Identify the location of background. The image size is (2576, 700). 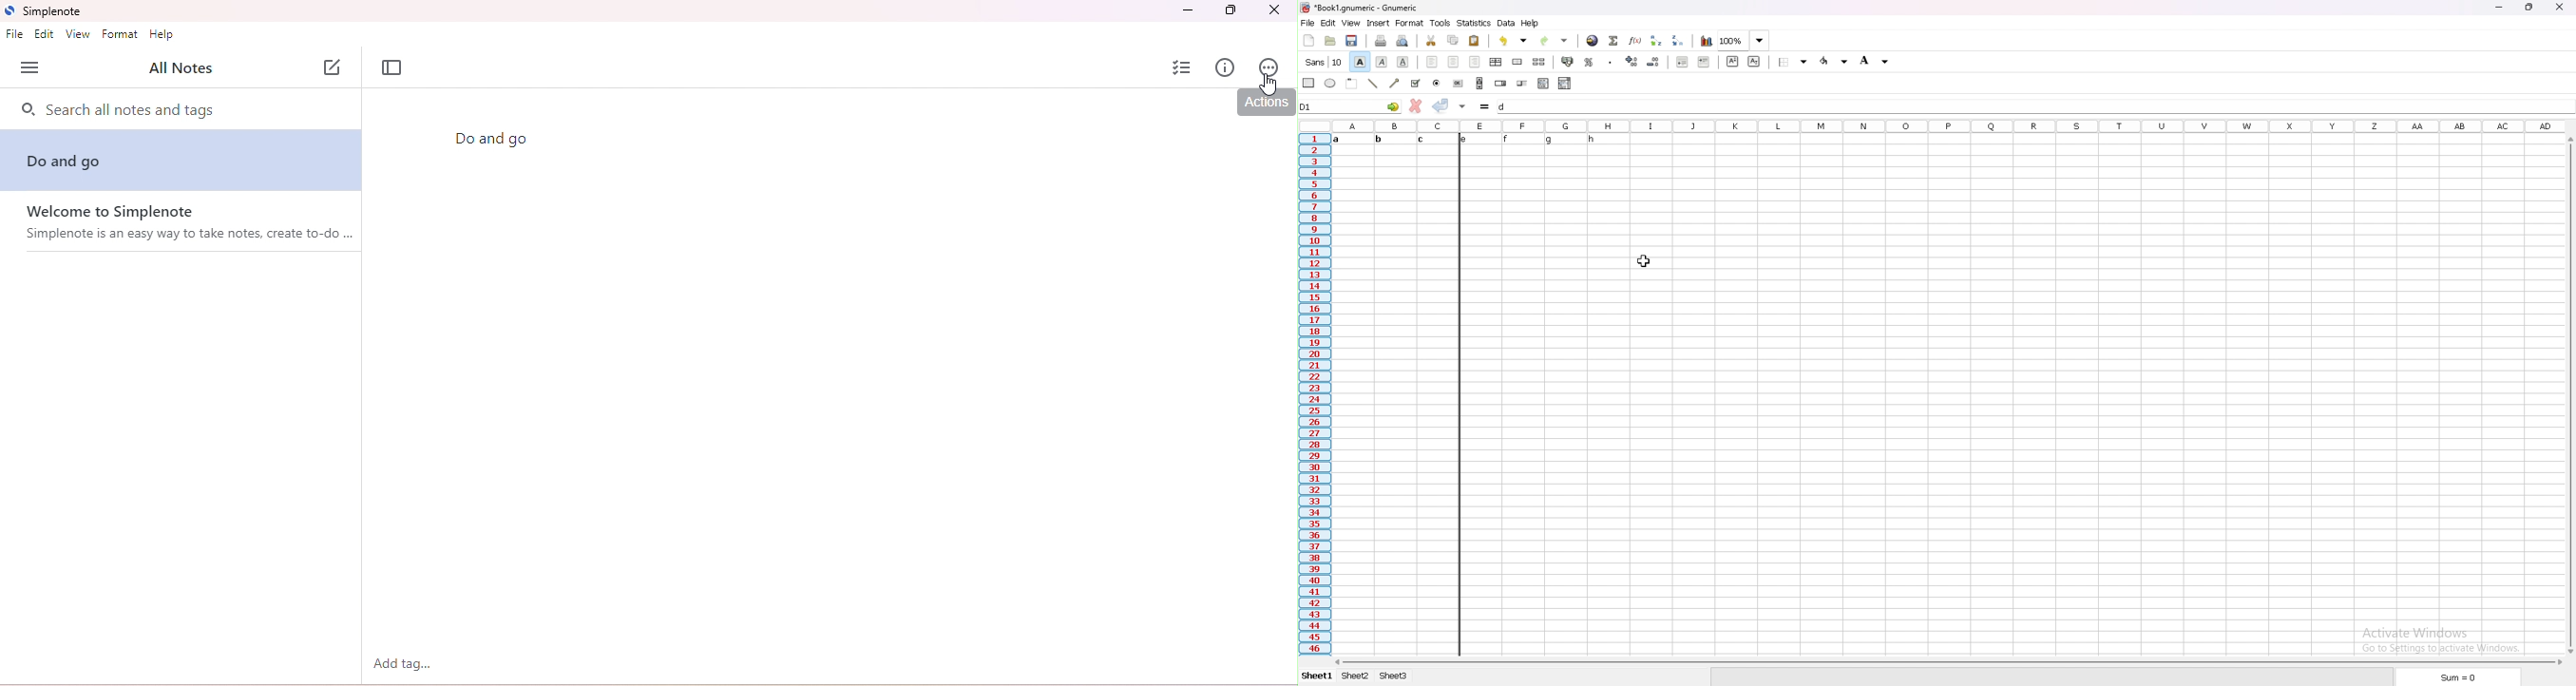
(1876, 61).